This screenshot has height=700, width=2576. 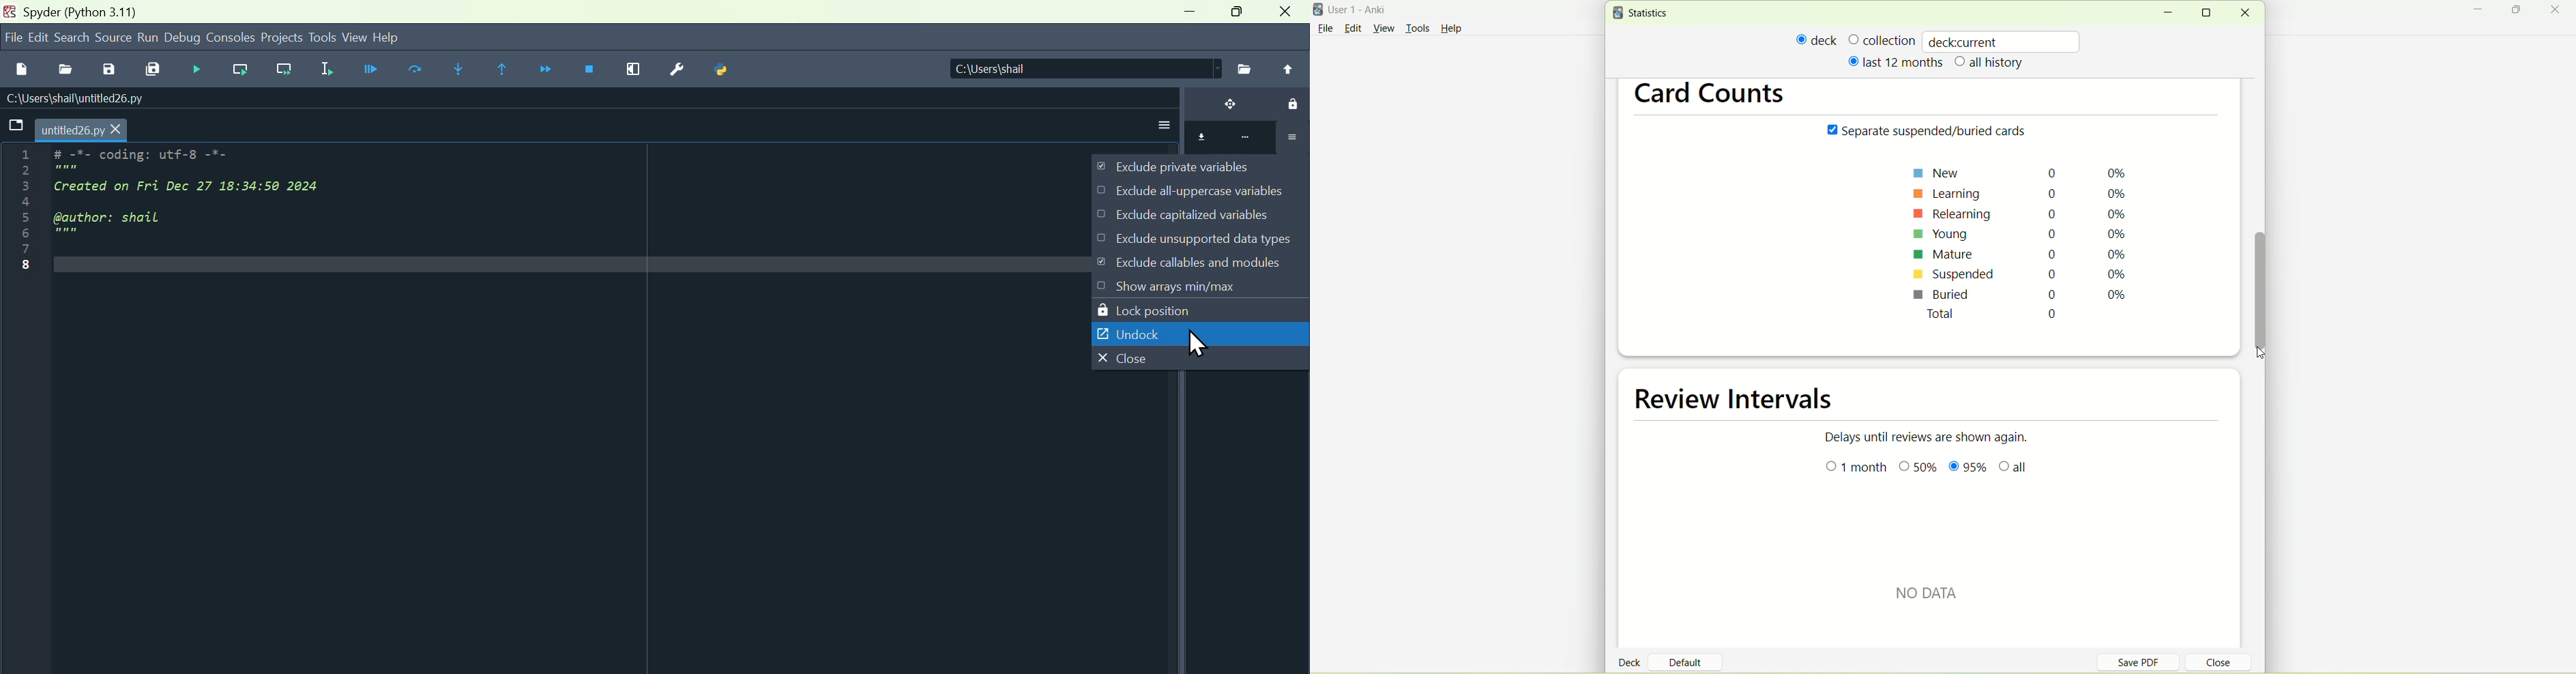 What do you see at coordinates (1288, 69) in the screenshot?
I see `upload` at bounding box center [1288, 69].